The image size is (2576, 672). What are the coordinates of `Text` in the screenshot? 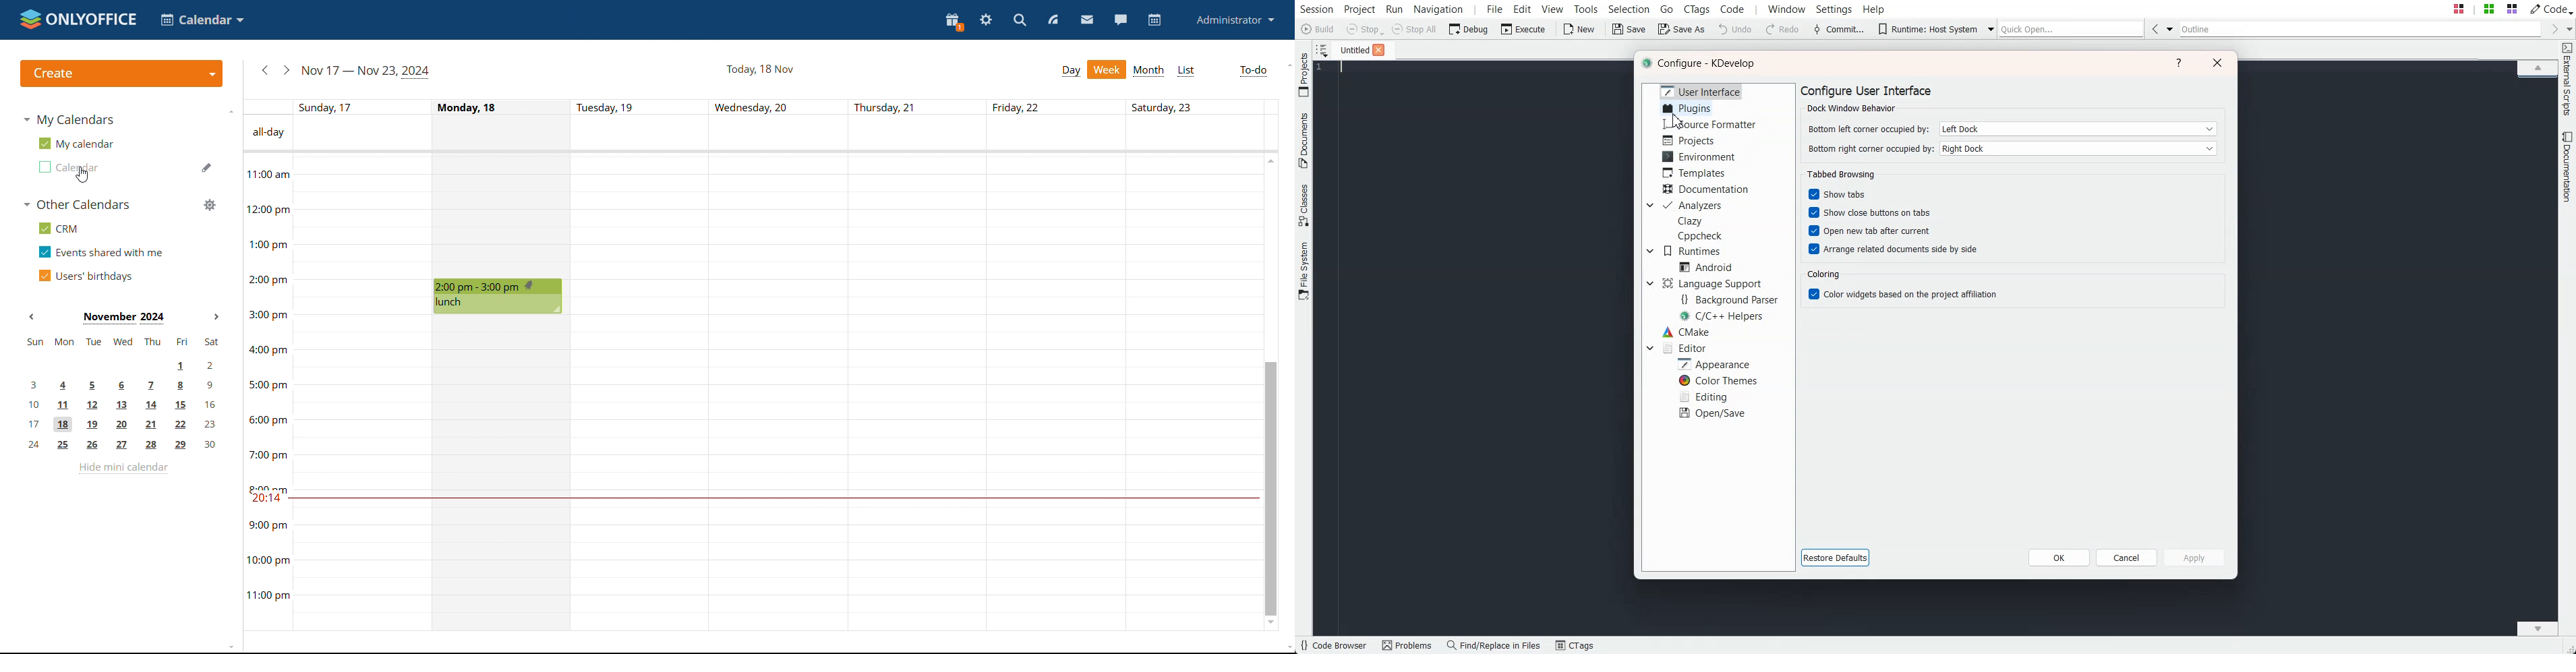 It's located at (1867, 98).